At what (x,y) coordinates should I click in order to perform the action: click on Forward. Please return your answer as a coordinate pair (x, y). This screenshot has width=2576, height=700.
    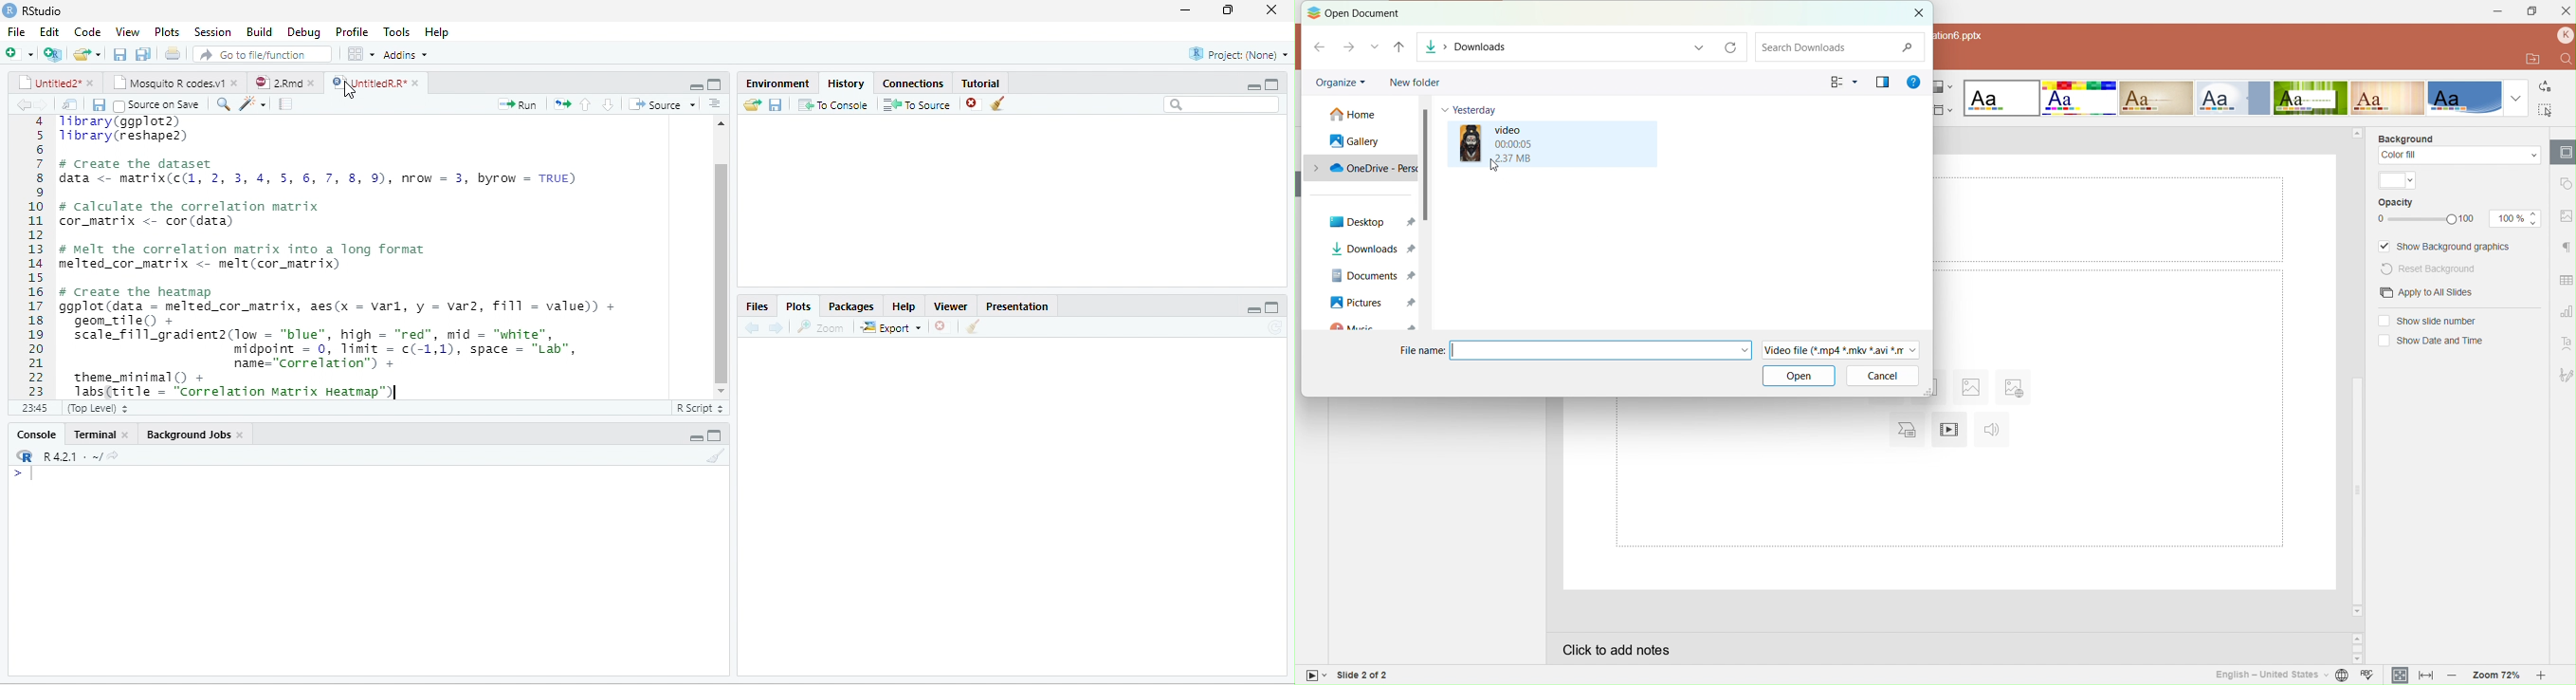
    Looking at the image, I should click on (1347, 46).